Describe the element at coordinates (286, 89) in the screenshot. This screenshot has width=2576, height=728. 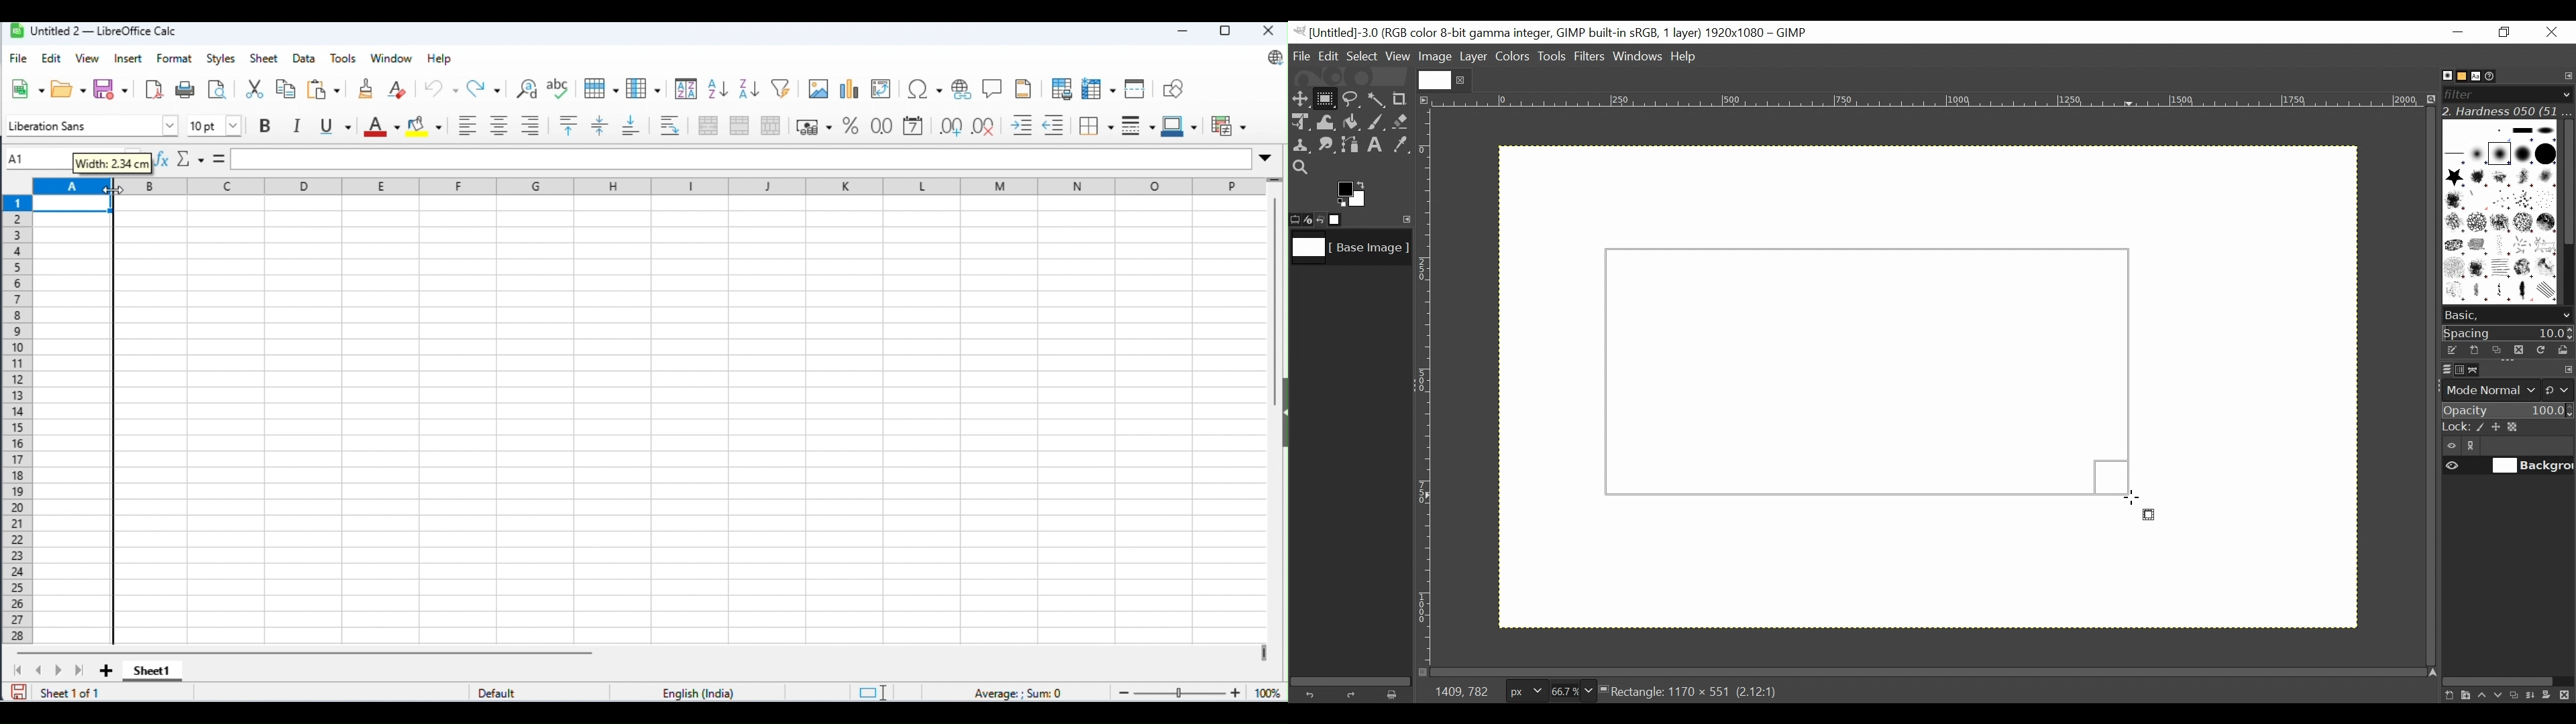
I see `copy` at that location.